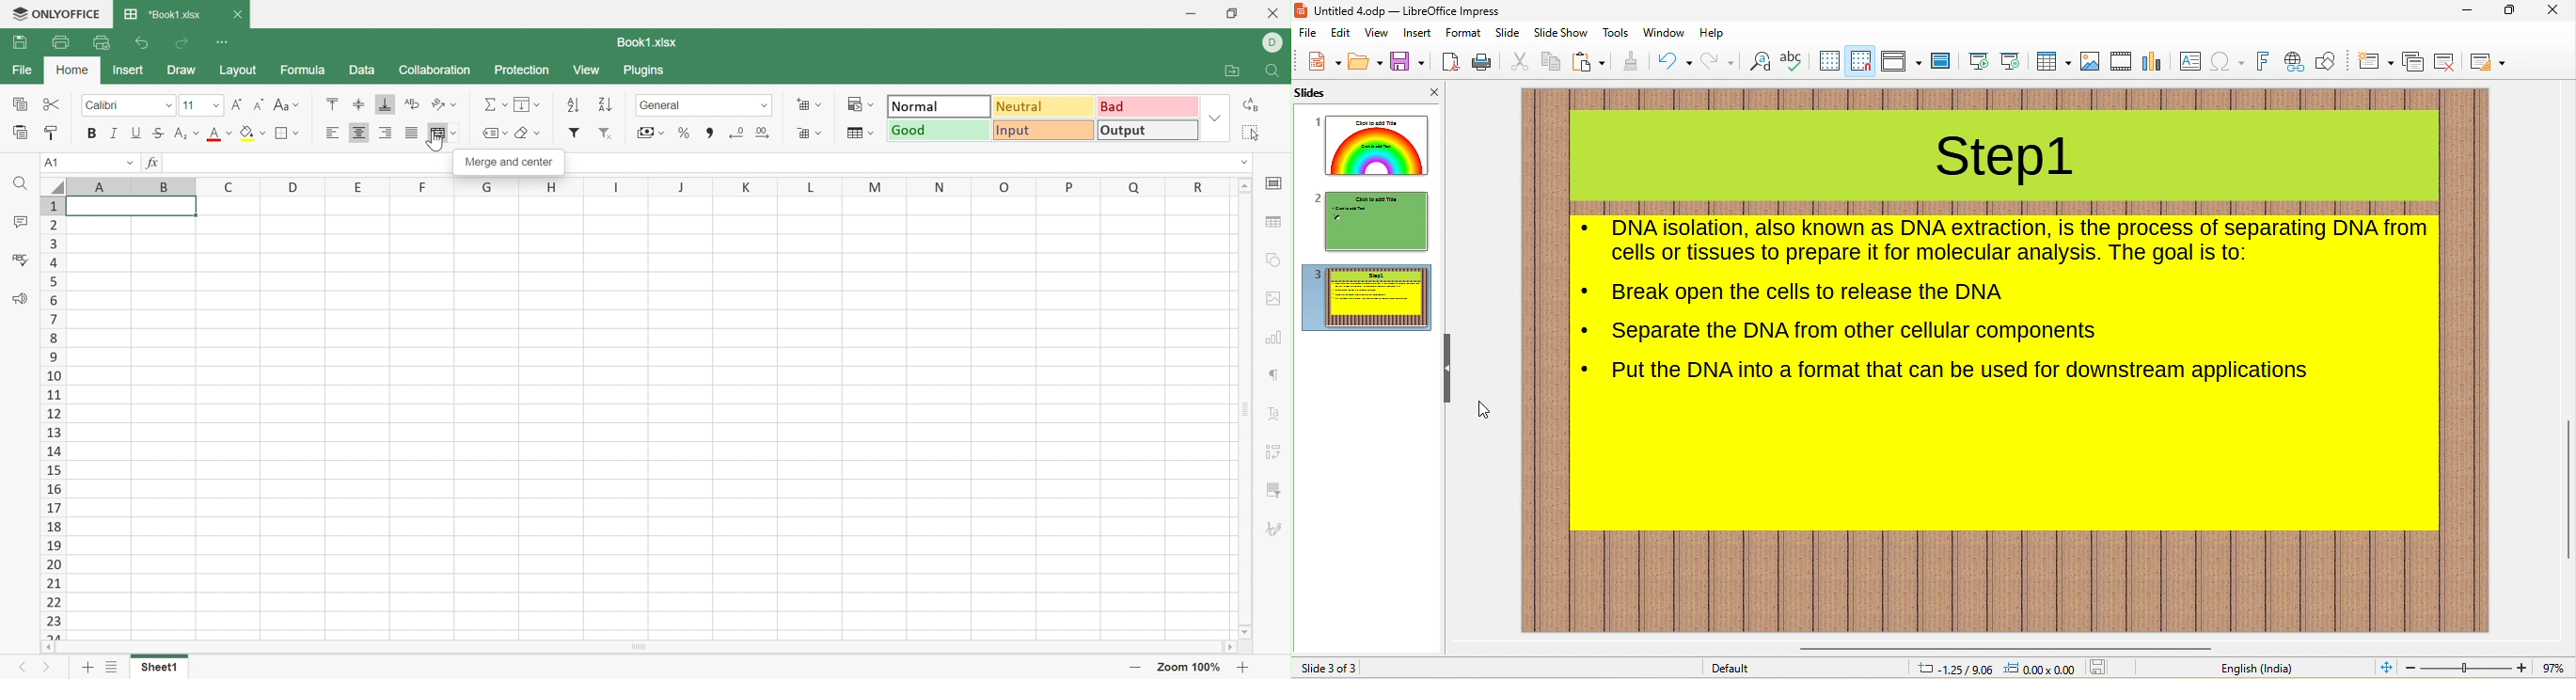  I want to click on Drop Down, so click(133, 162).